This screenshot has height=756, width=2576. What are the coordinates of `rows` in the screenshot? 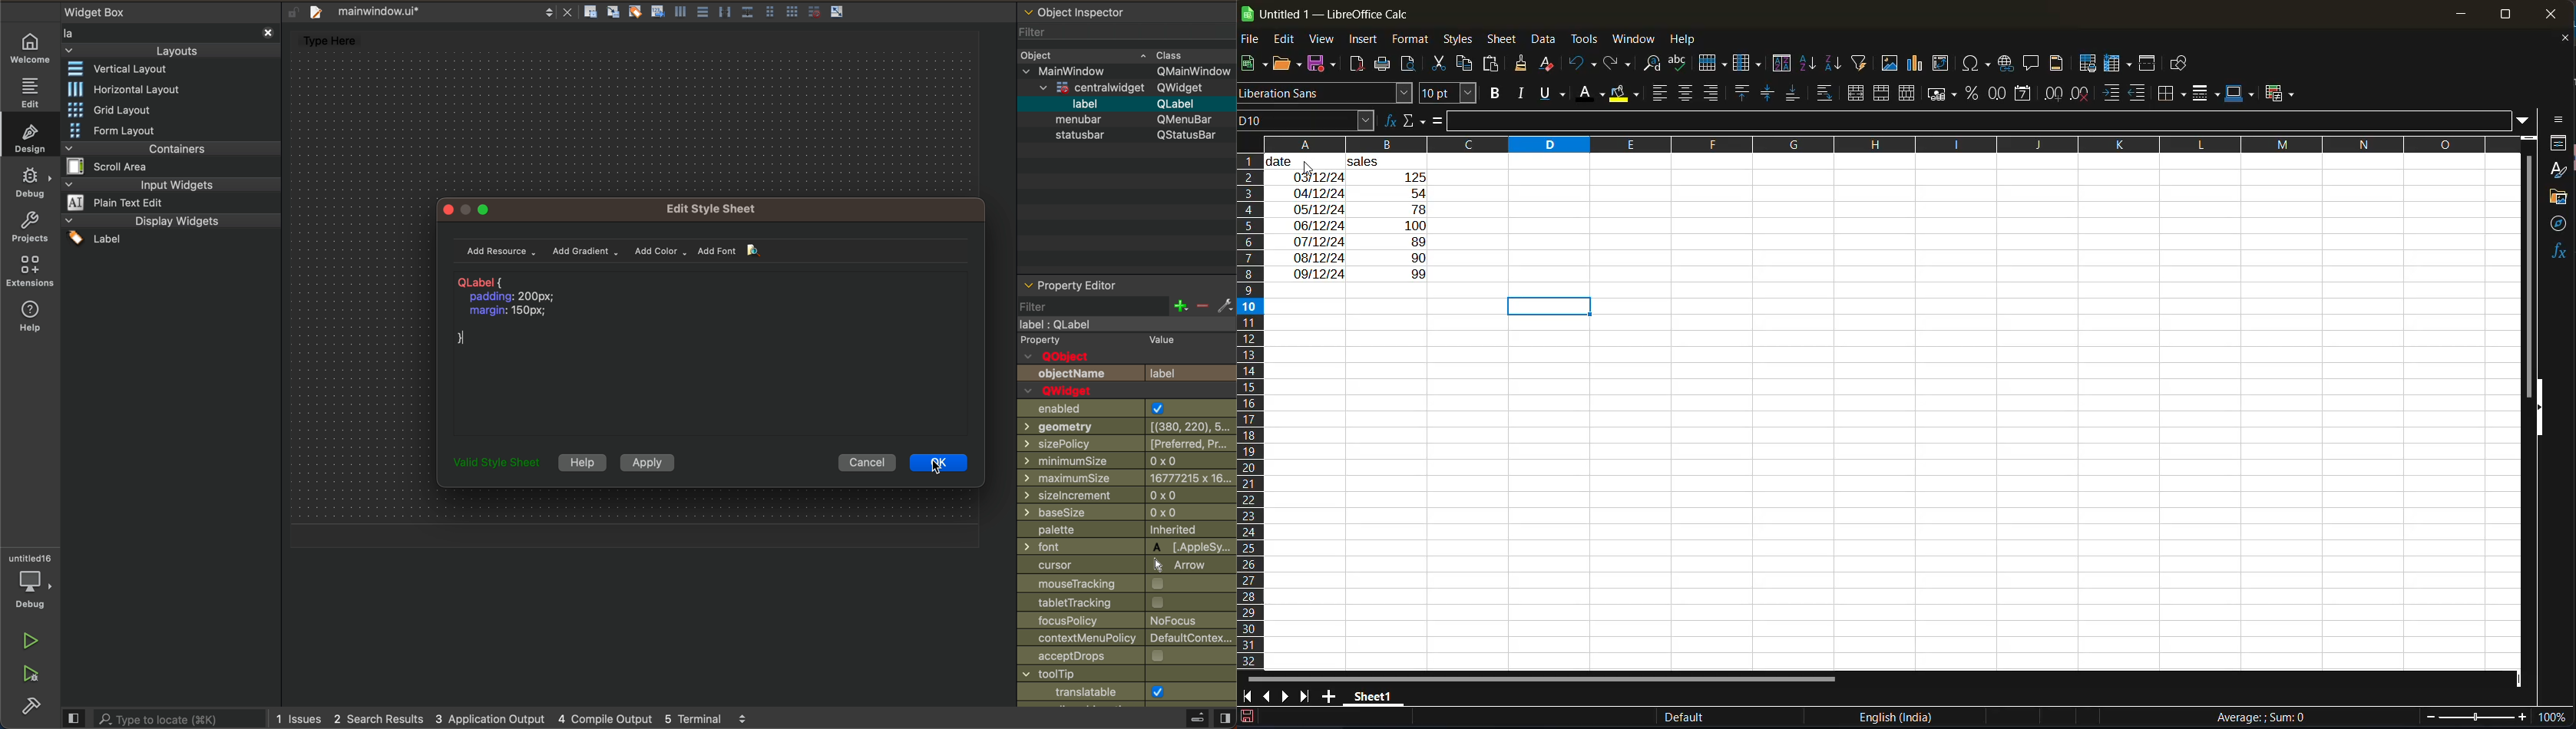 It's located at (1878, 143).